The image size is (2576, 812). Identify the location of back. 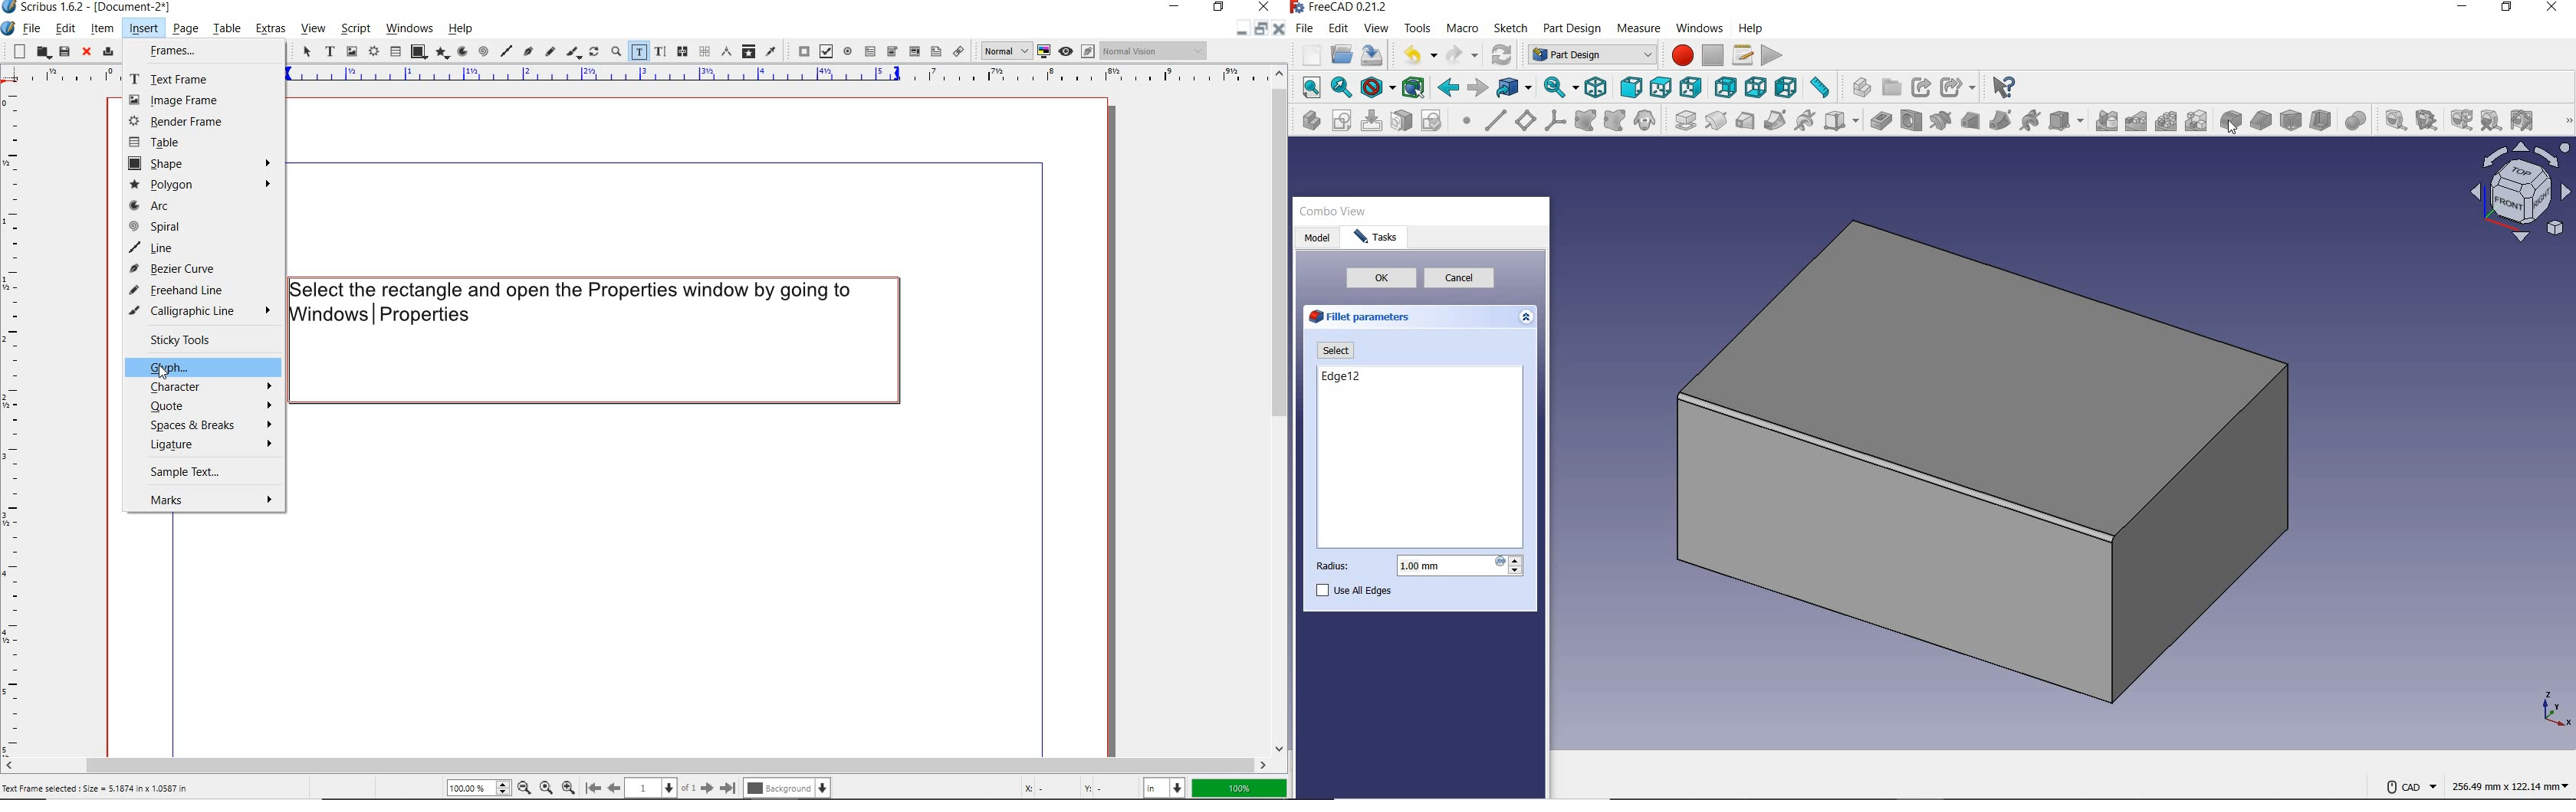
(1449, 89).